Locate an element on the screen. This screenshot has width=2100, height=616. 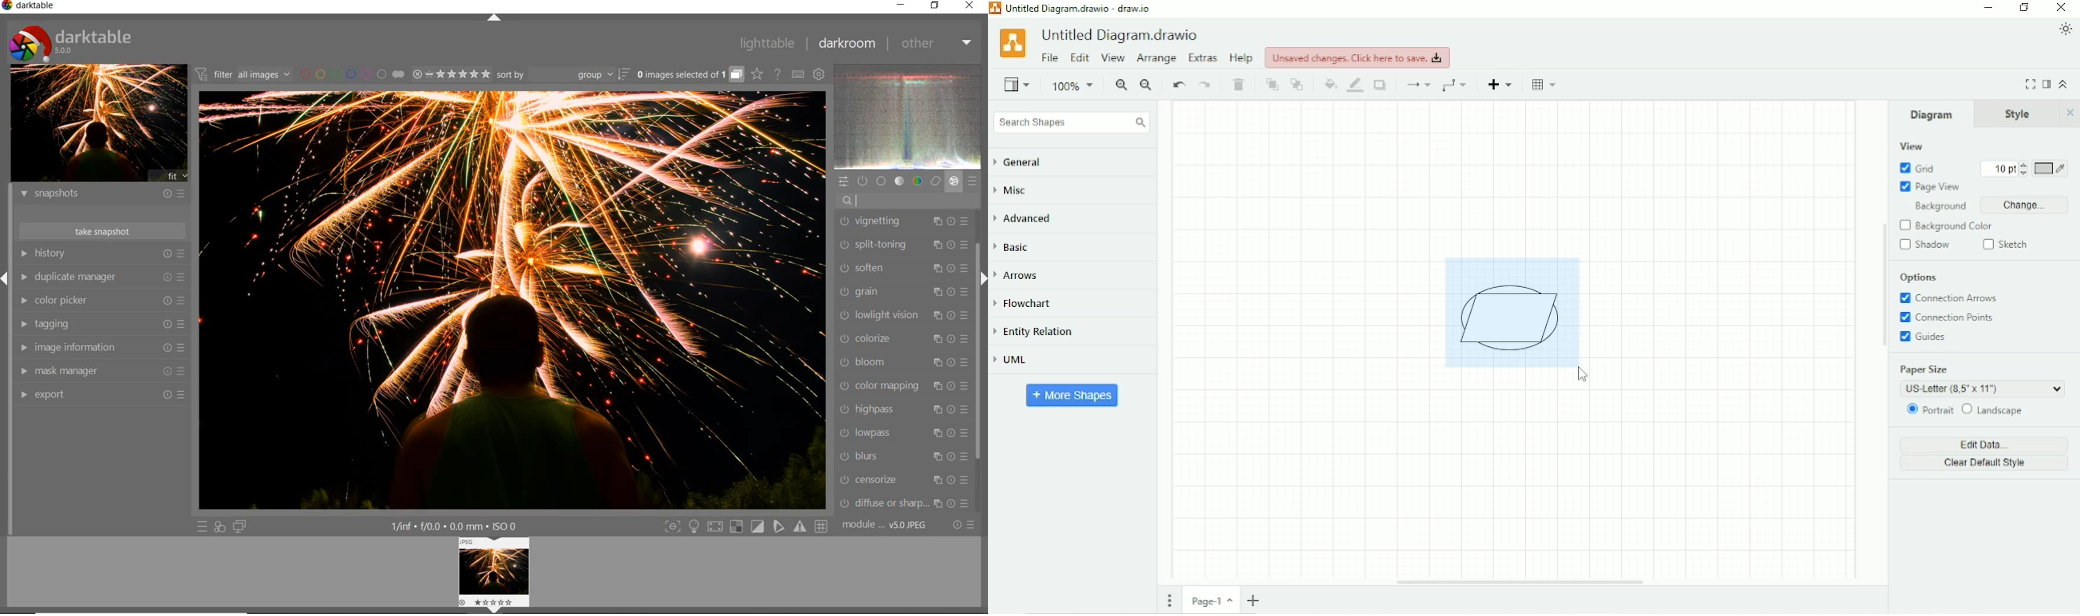
Change is located at coordinates (2023, 205).